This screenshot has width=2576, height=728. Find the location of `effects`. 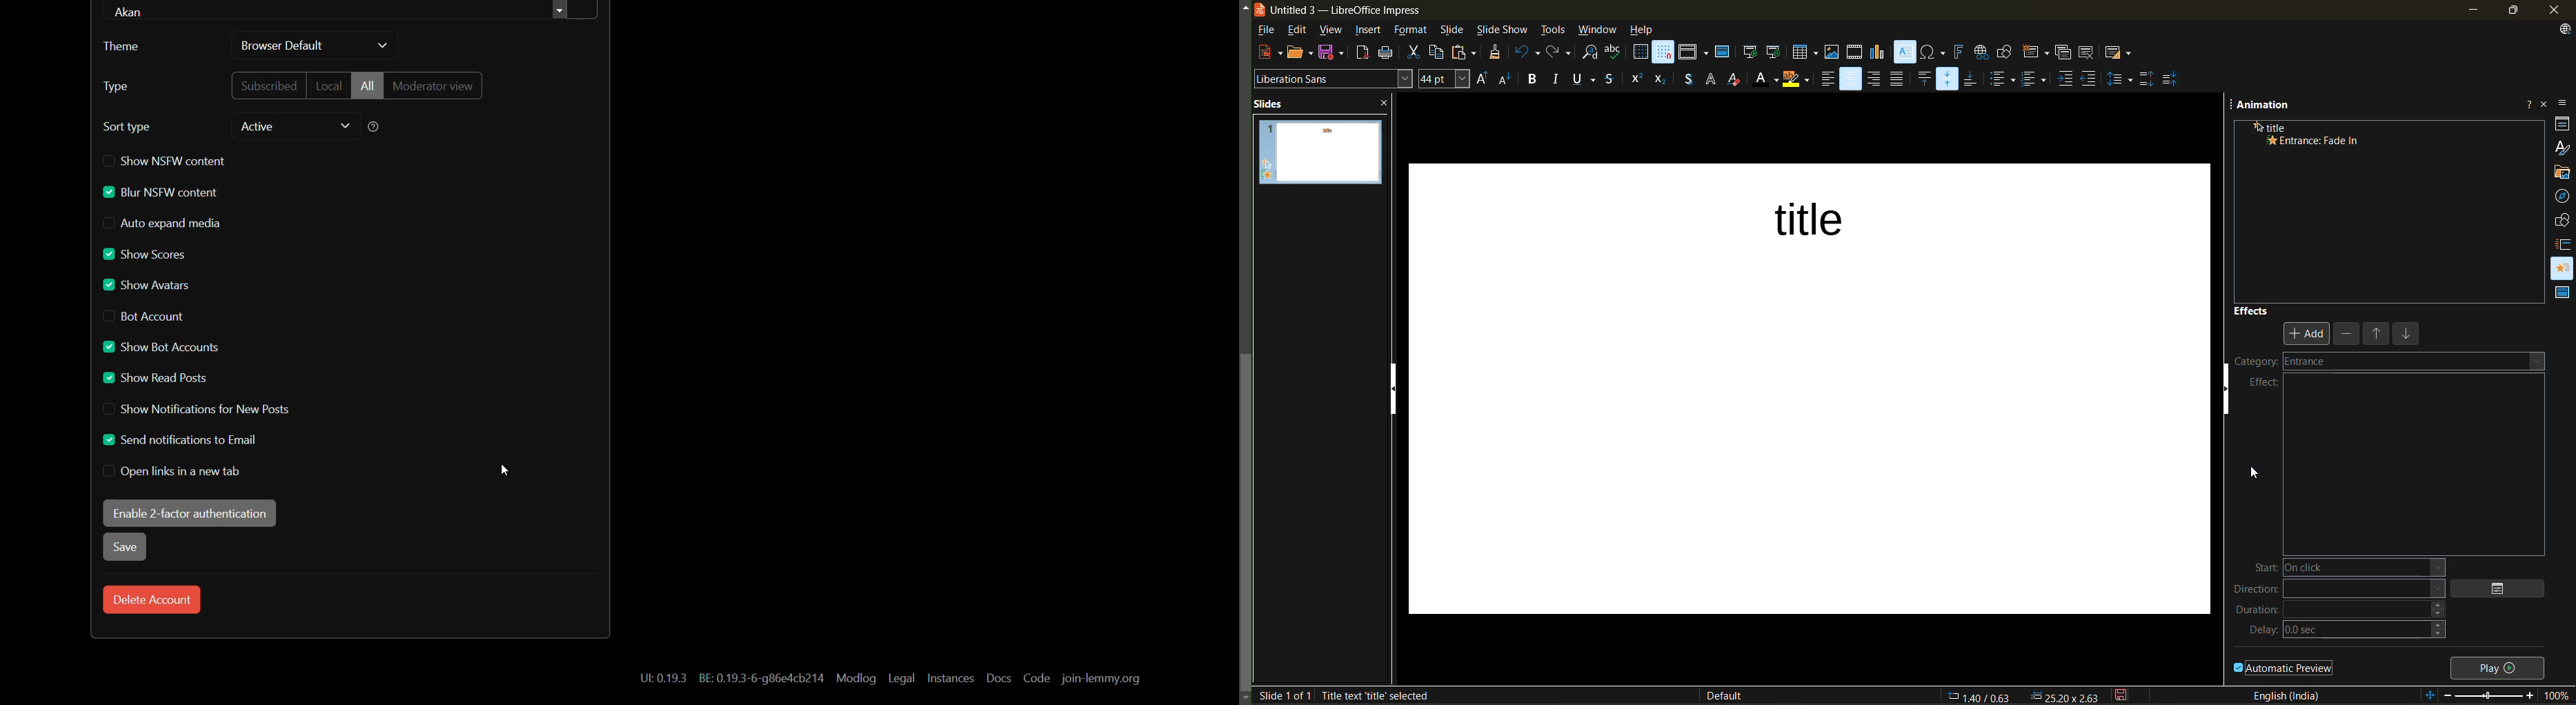

effects is located at coordinates (2252, 310).